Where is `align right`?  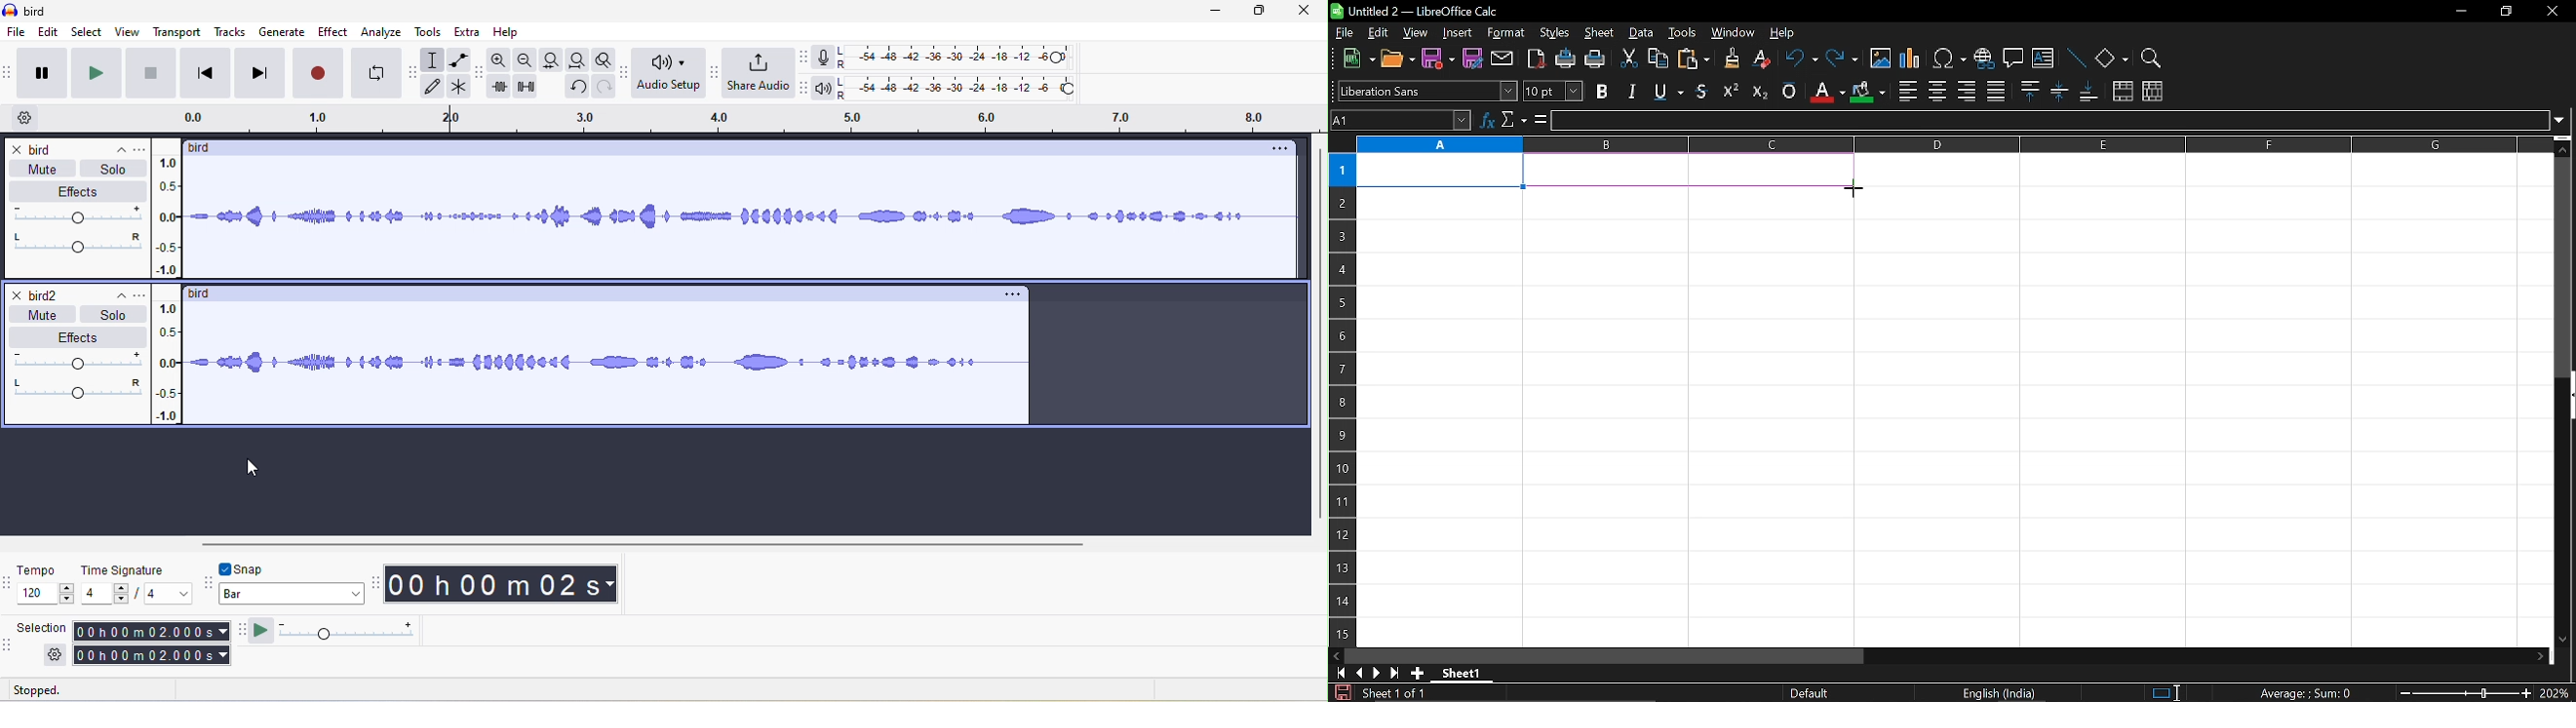
align right is located at coordinates (1966, 92).